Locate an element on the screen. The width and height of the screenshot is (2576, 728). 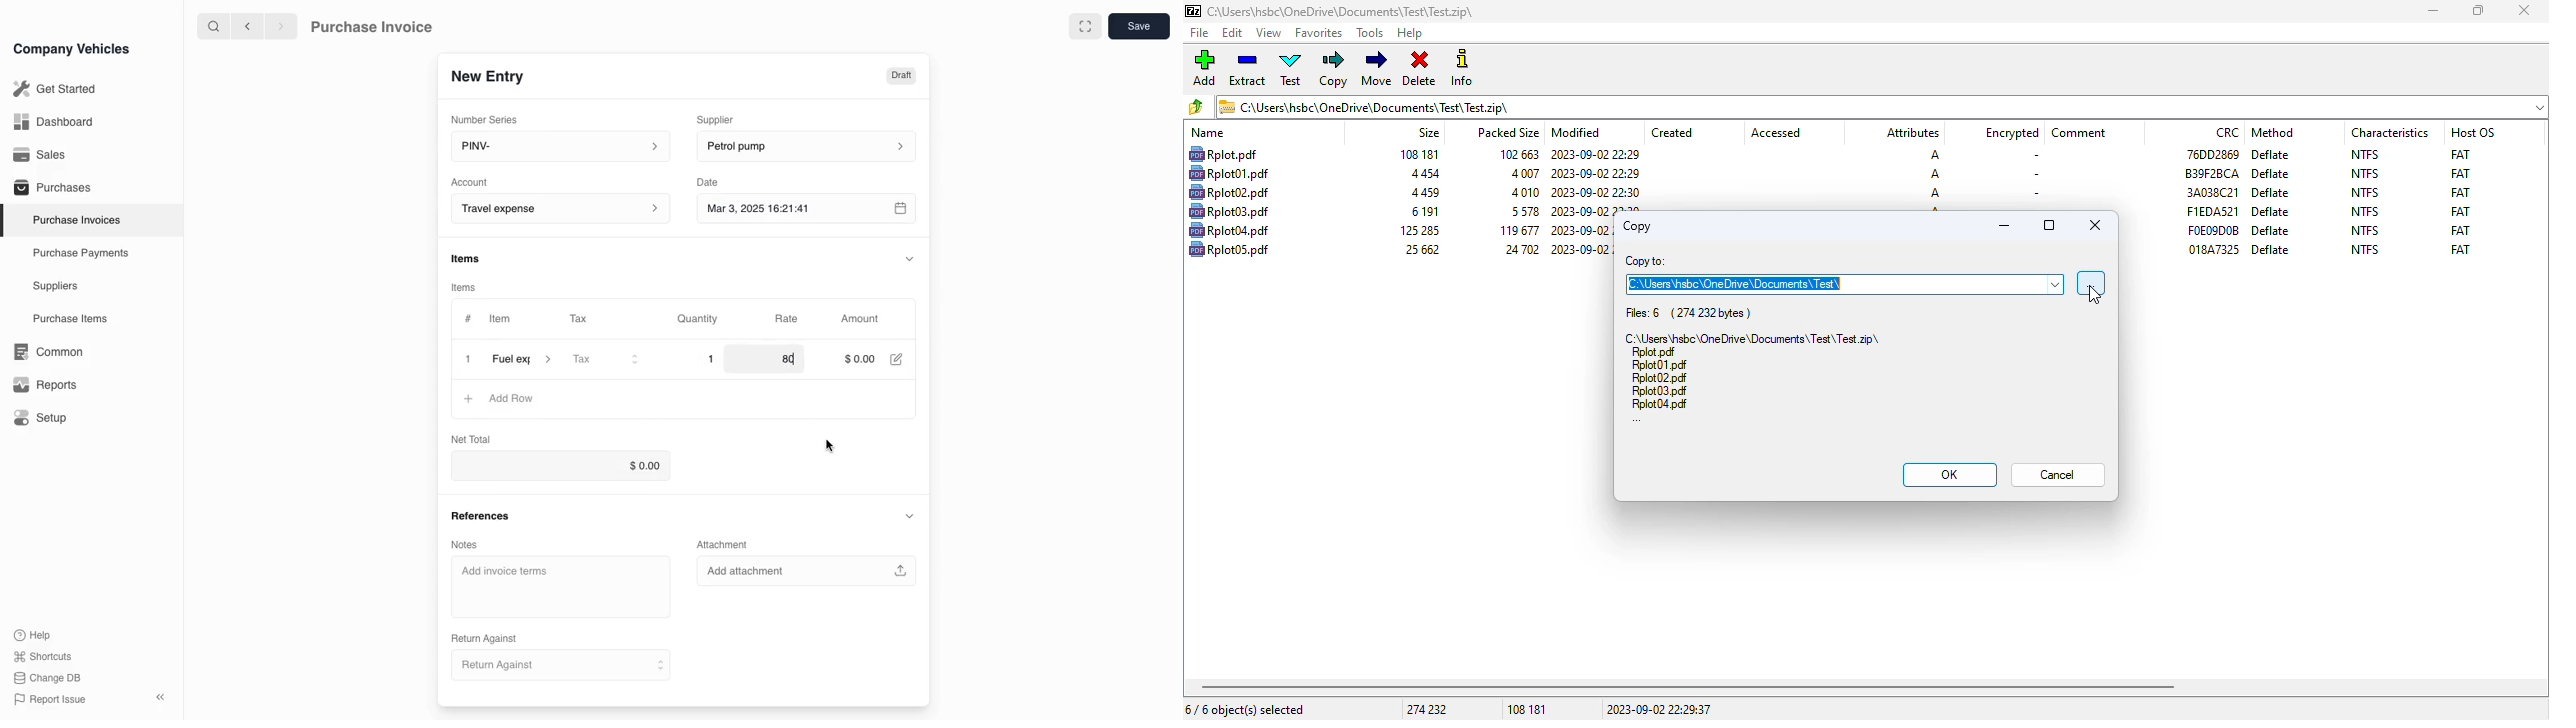
Purchases is located at coordinates (48, 189).